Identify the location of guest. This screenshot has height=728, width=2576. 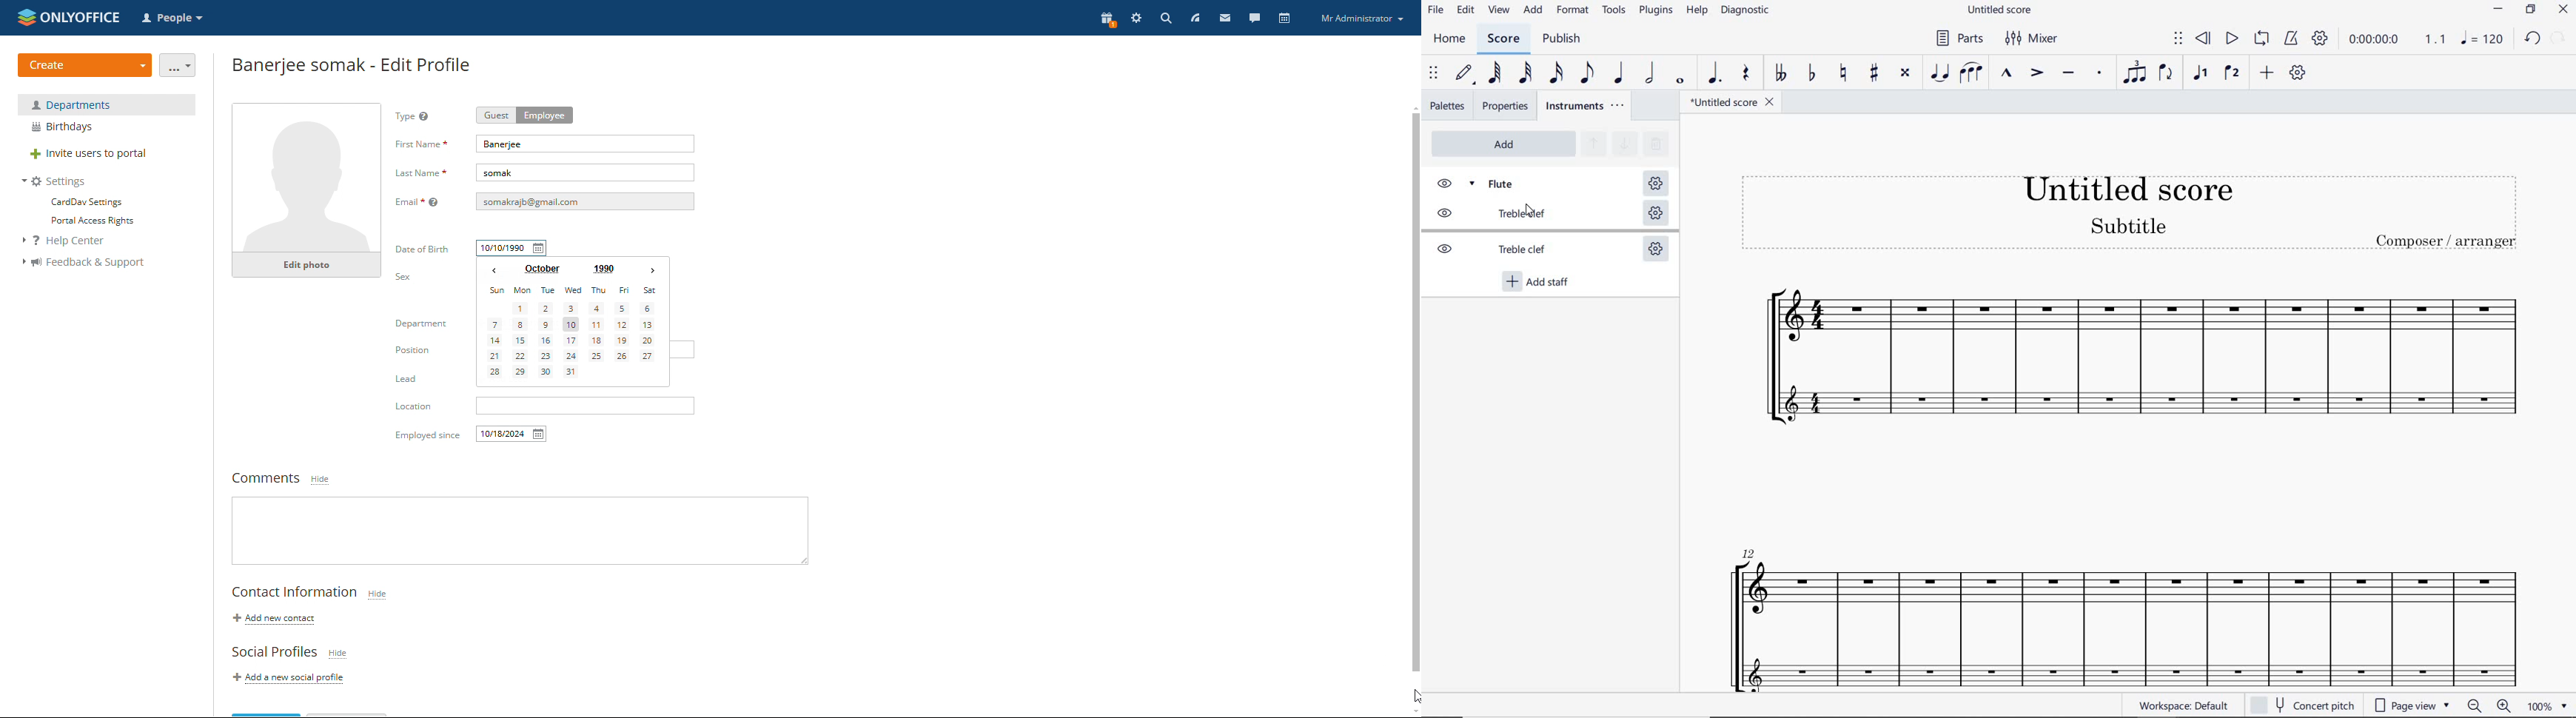
(495, 115).